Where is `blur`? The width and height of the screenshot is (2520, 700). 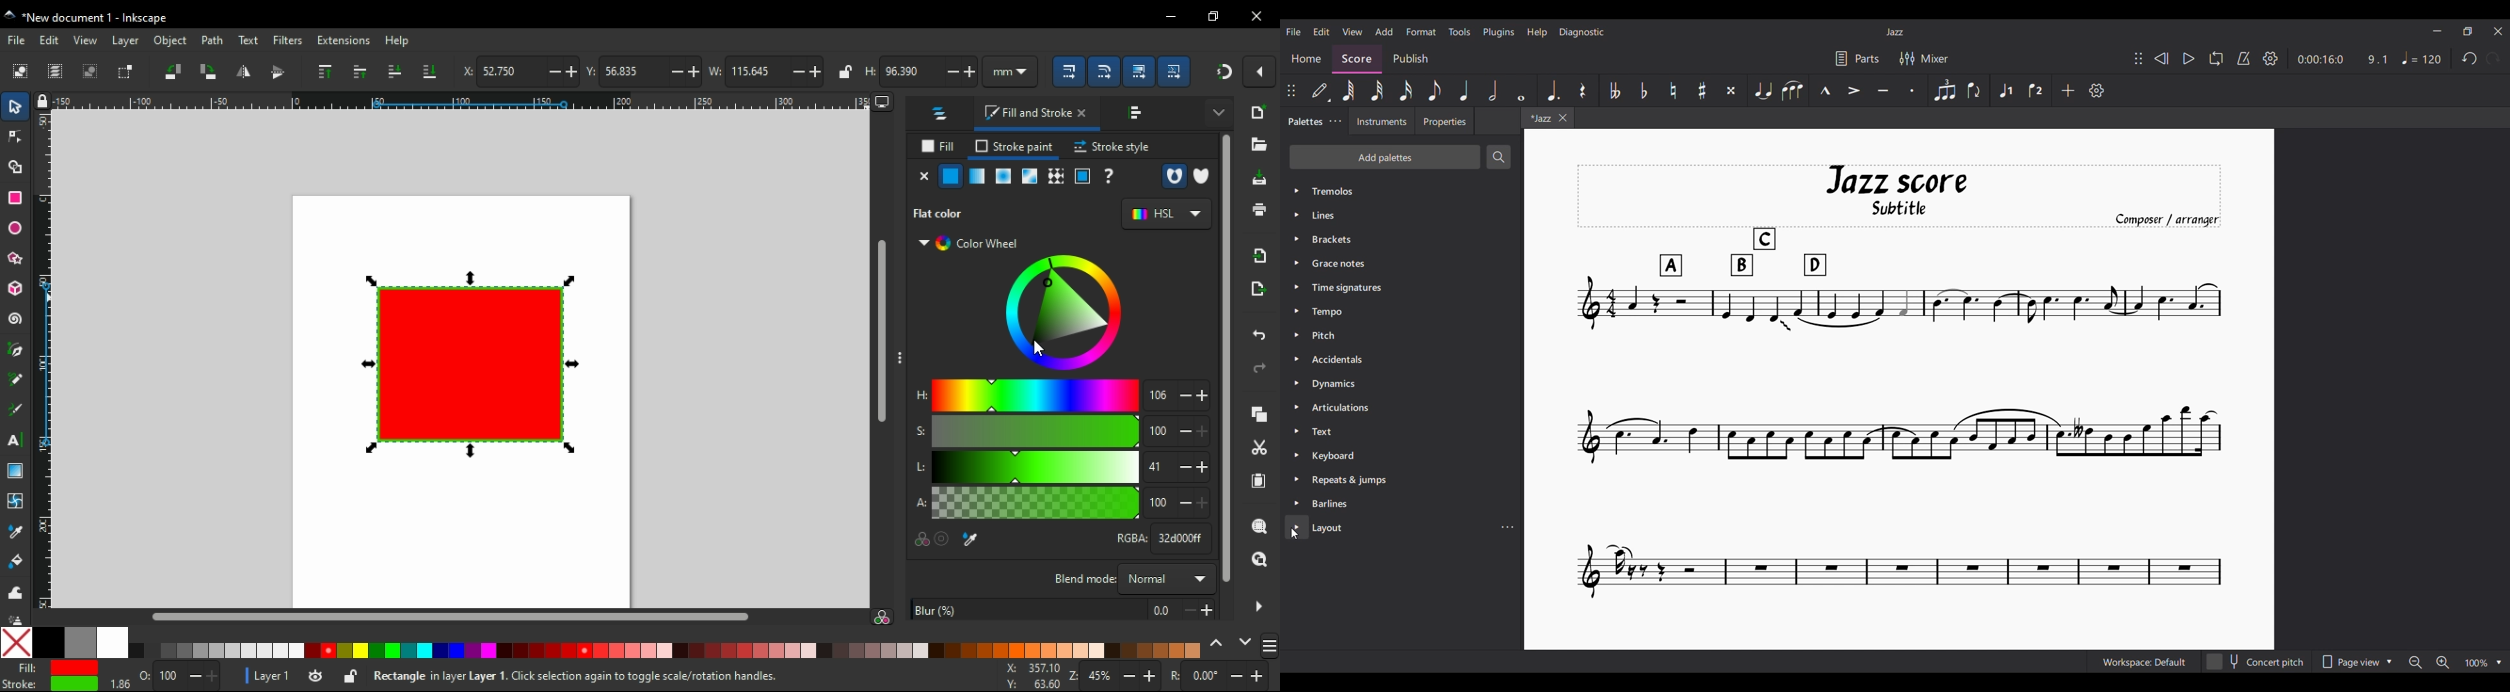
blur is located at coordinates (1028, 609).